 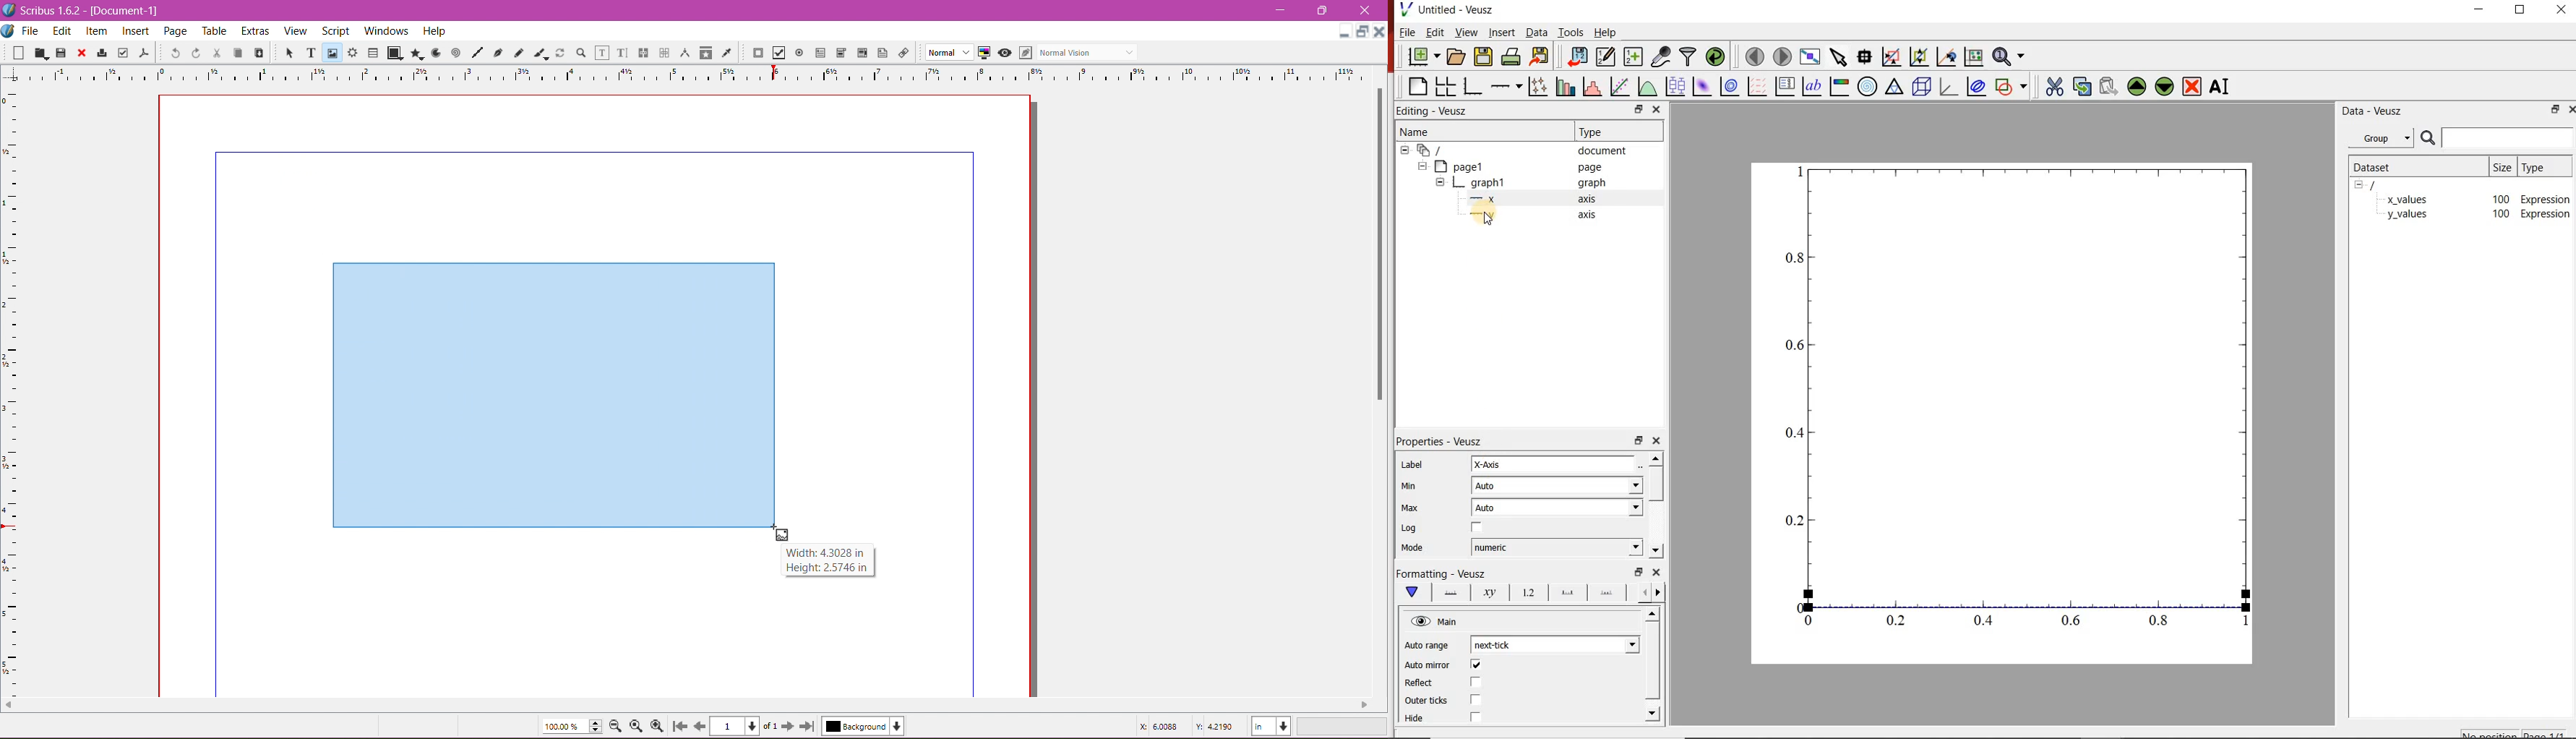 I want to click on move down, so click(x=1652, y=715).